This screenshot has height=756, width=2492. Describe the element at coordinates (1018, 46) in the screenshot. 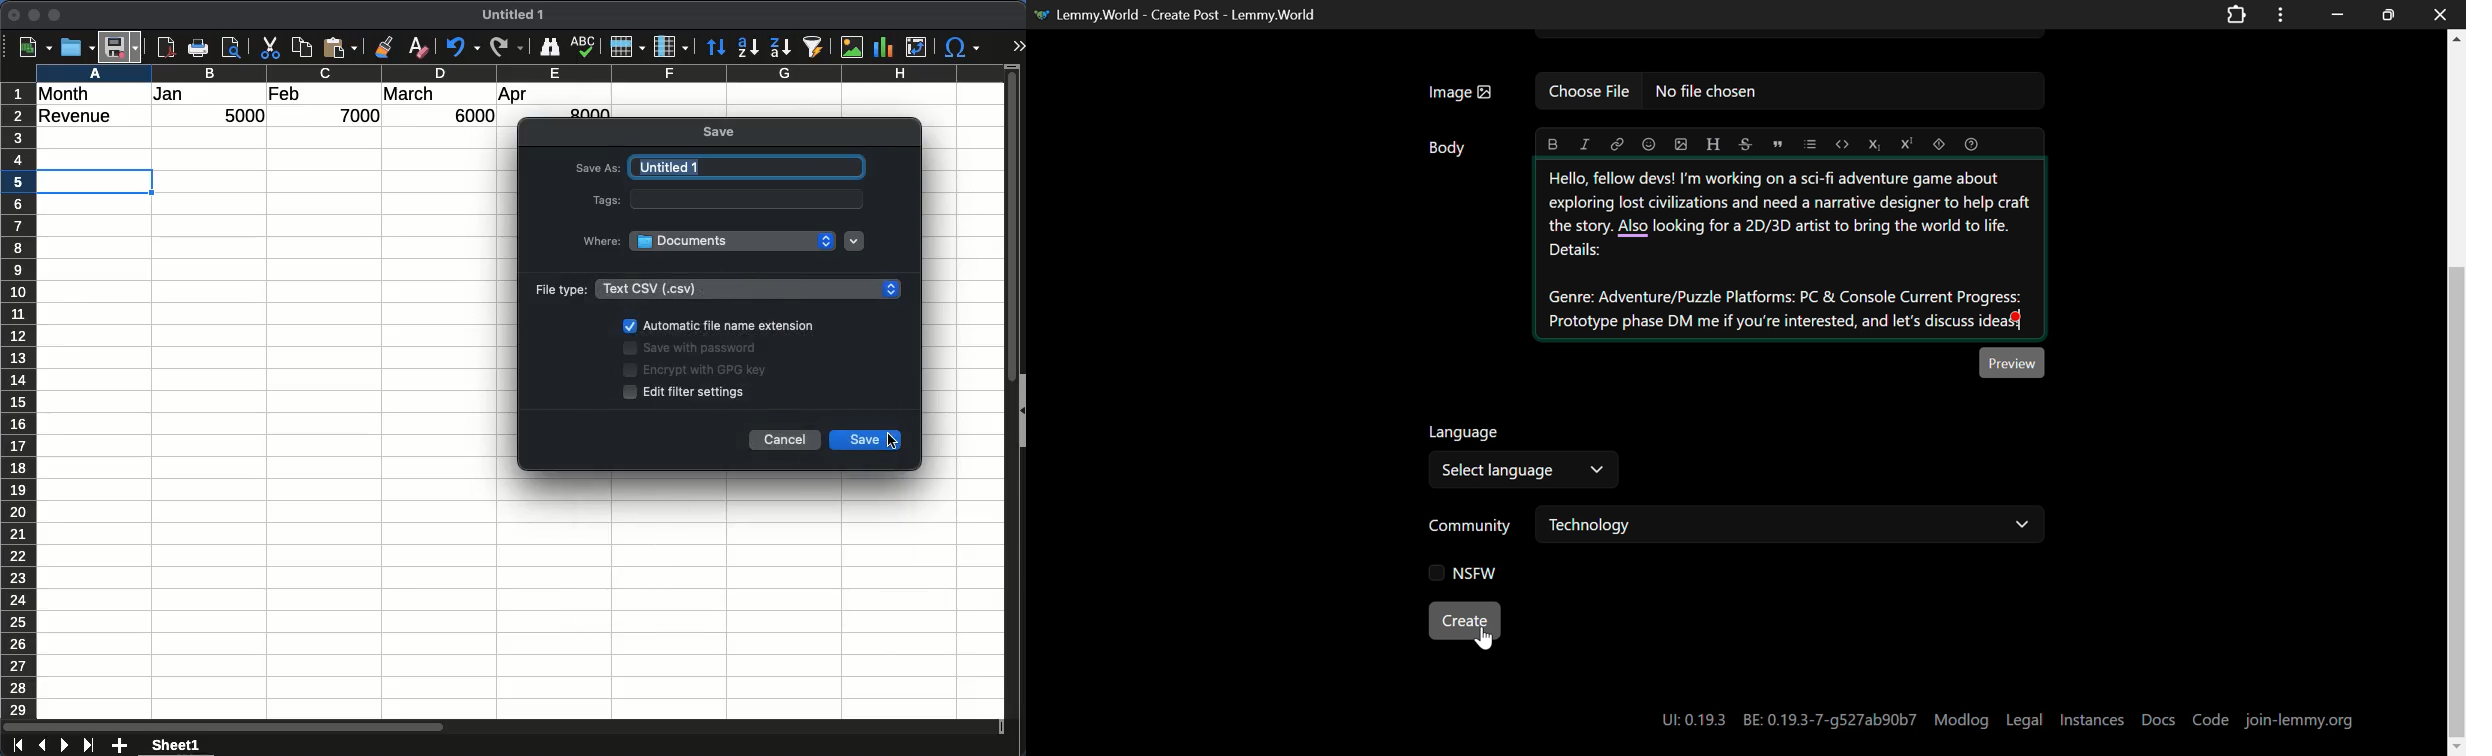

I see `expand` at that location.